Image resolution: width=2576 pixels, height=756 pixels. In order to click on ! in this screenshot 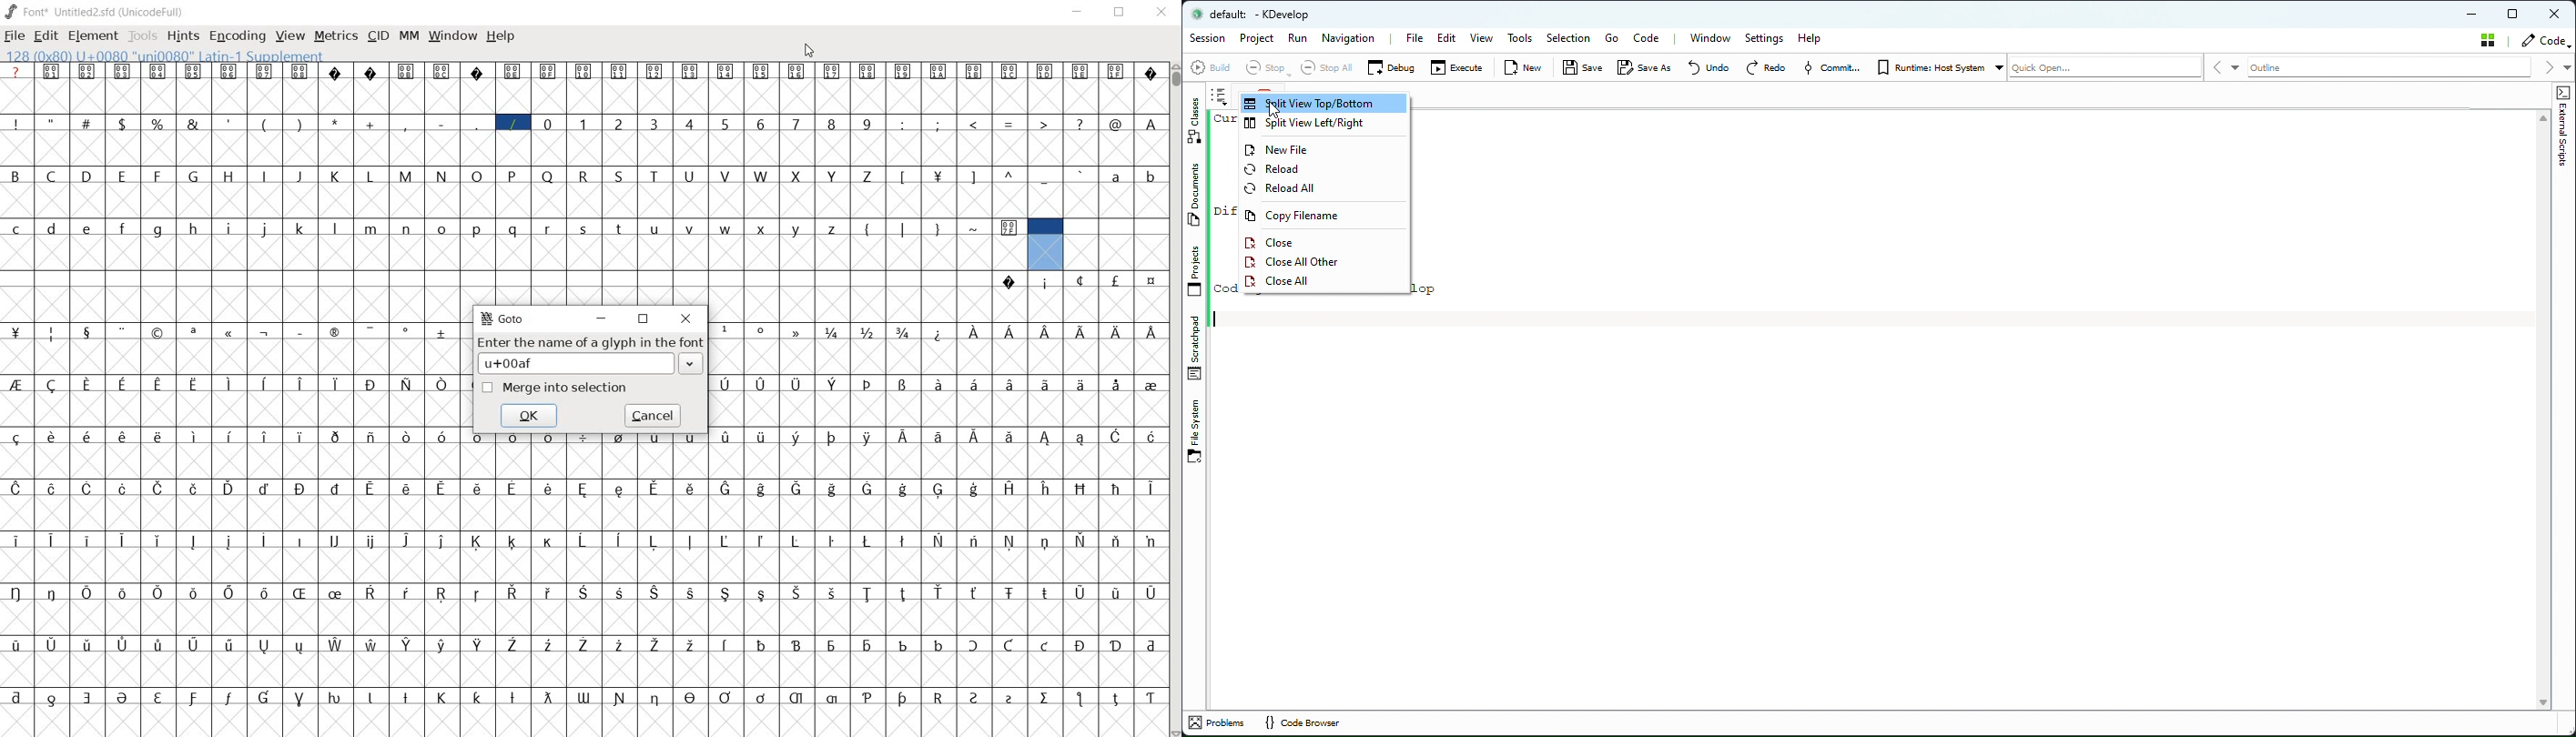, I will do `click(16, 123)`.